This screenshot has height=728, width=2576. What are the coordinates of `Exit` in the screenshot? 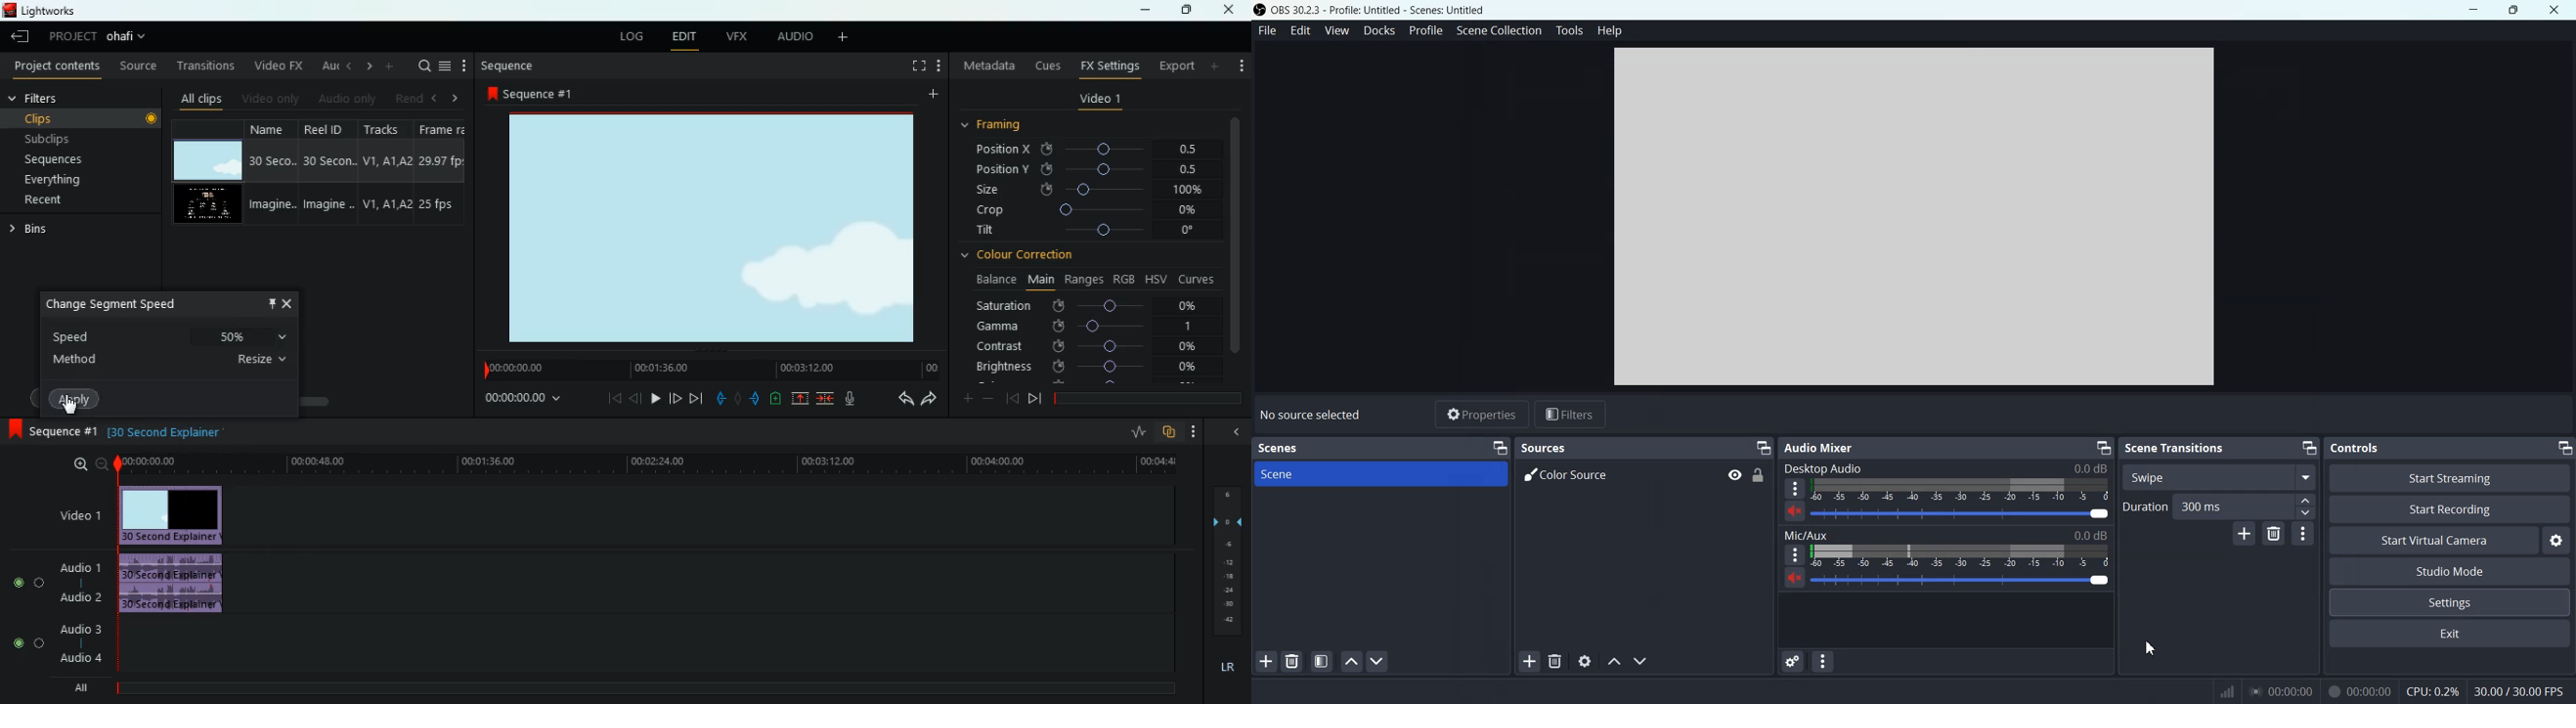 It's located at (2450, 634).